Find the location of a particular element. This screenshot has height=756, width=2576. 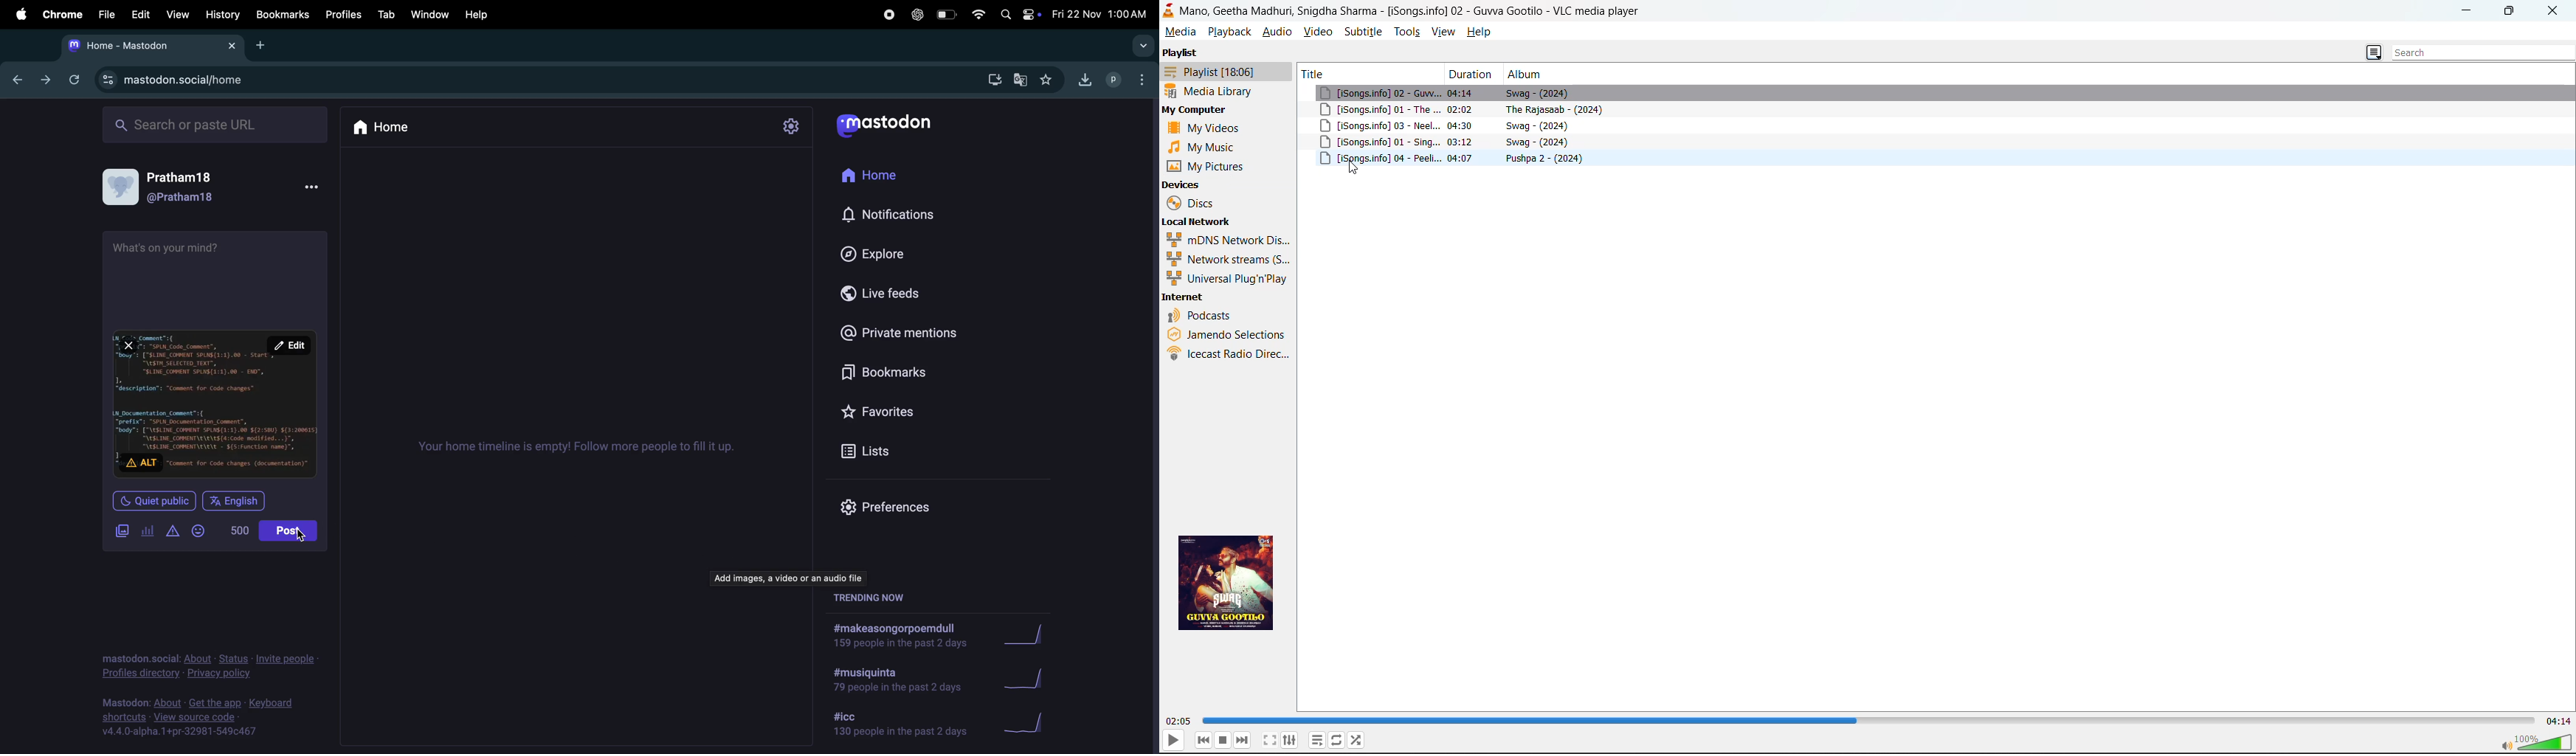

emojis is located at coordinates (201, 533).